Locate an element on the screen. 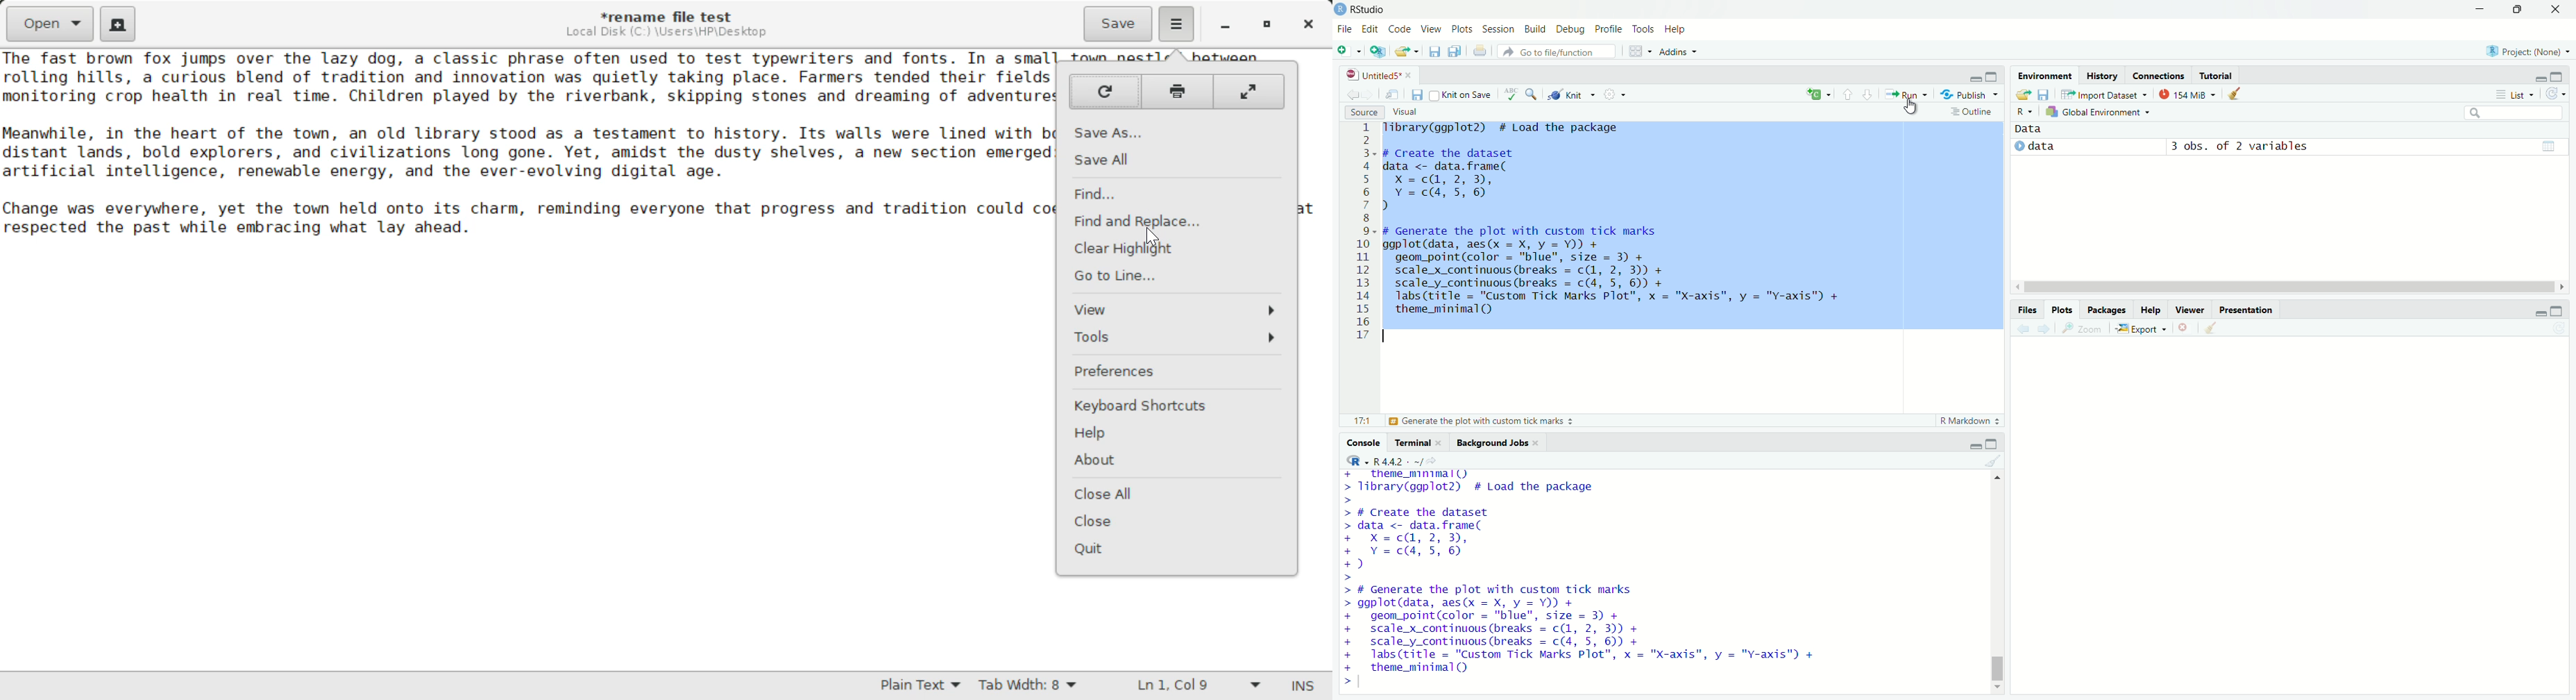  maximize is located at coordinates (1993, 76).